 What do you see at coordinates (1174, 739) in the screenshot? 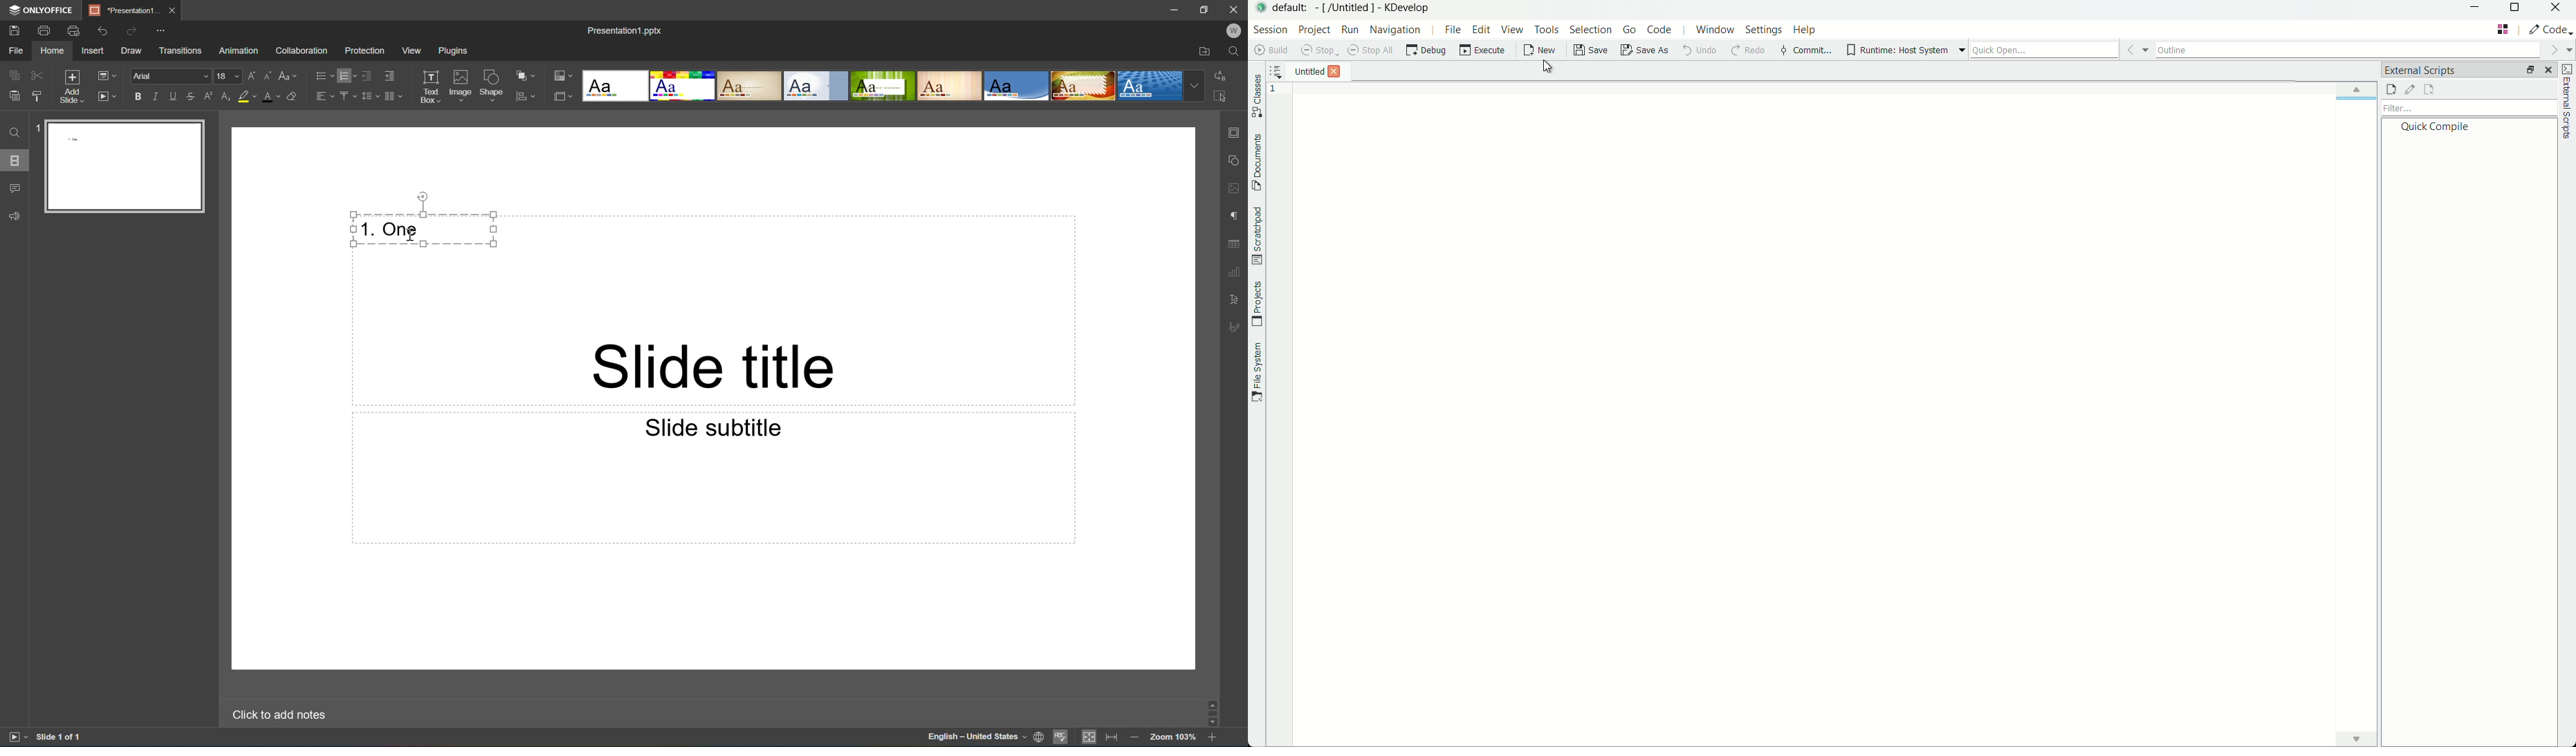
I see `Zoom 103%` at bounding box center [1174, 739].